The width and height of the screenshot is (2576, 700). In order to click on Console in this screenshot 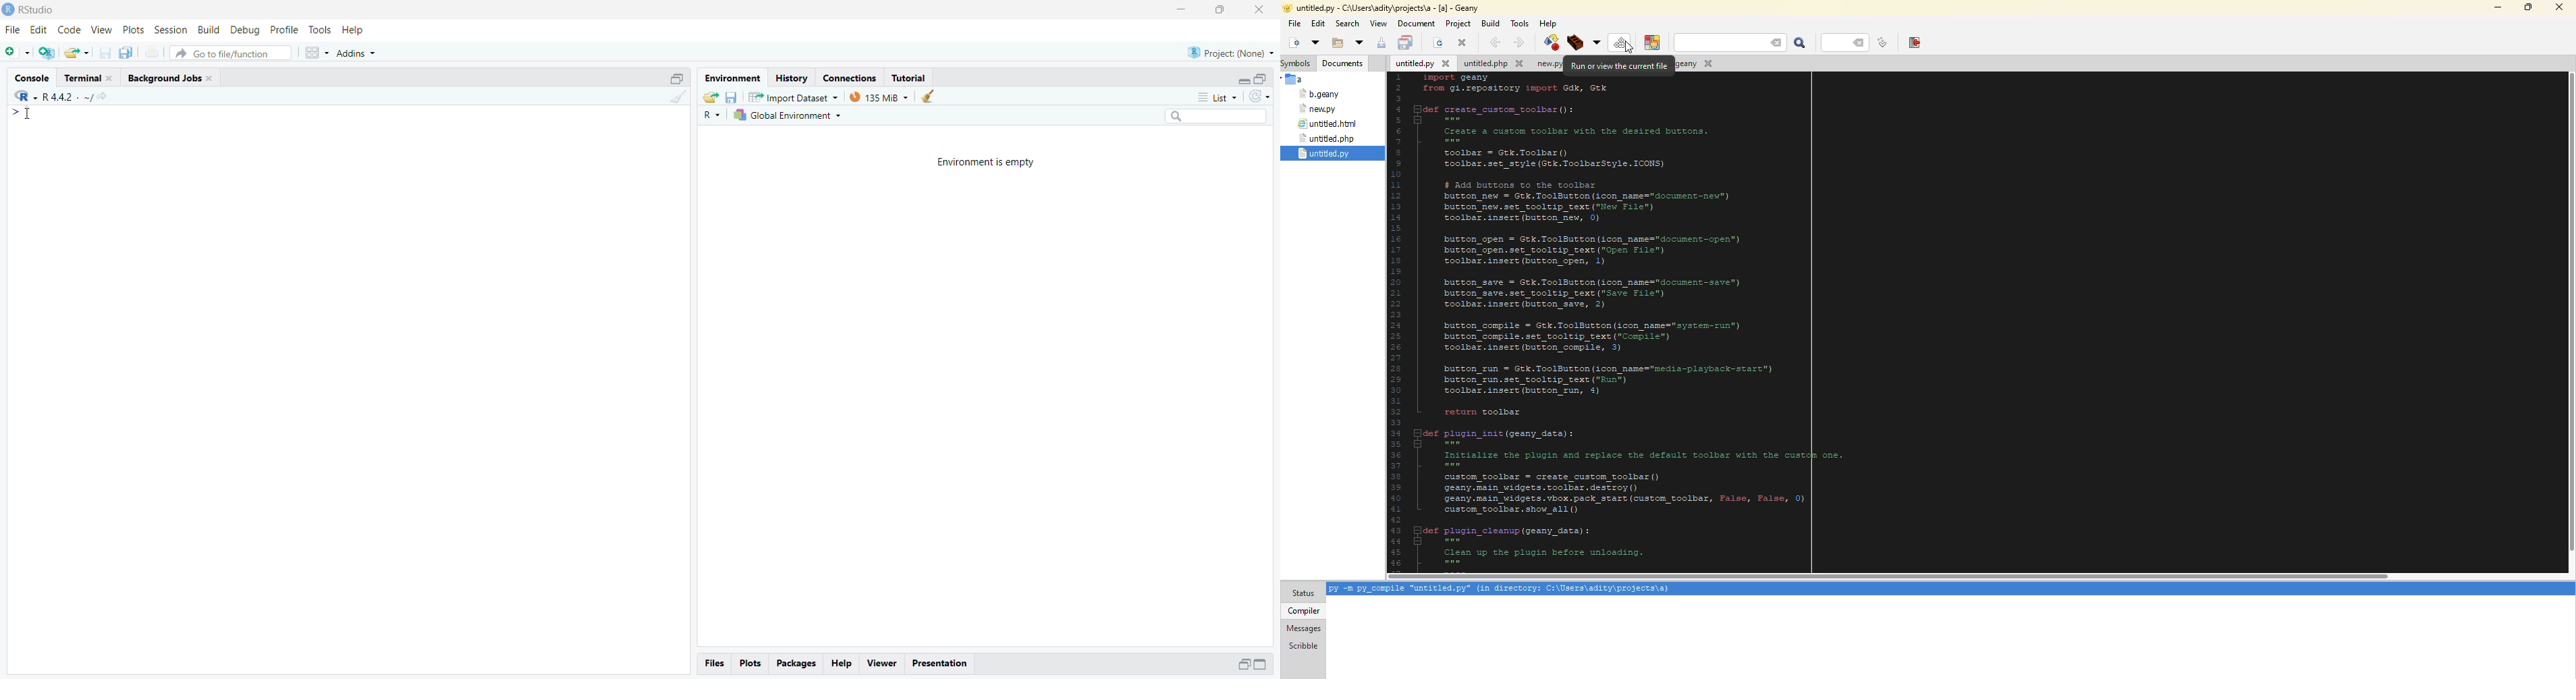, I will do `click(34, 77)`.